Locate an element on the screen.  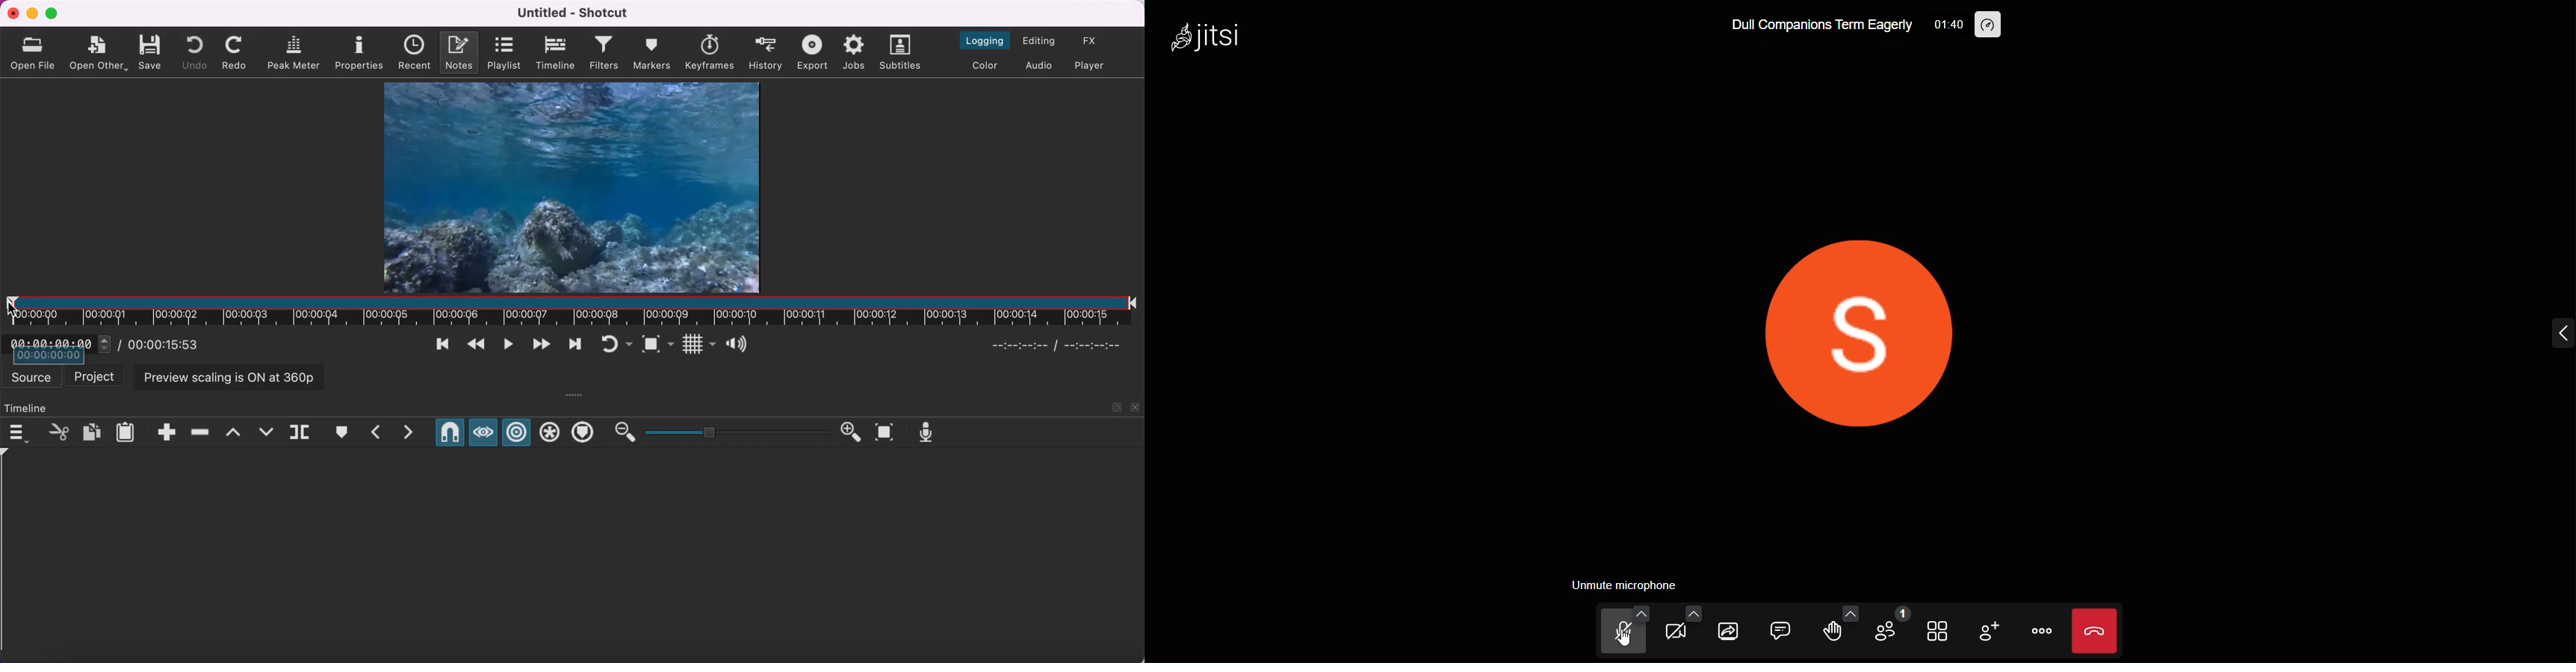
copy checked filters is located at coordinates (91, 431).